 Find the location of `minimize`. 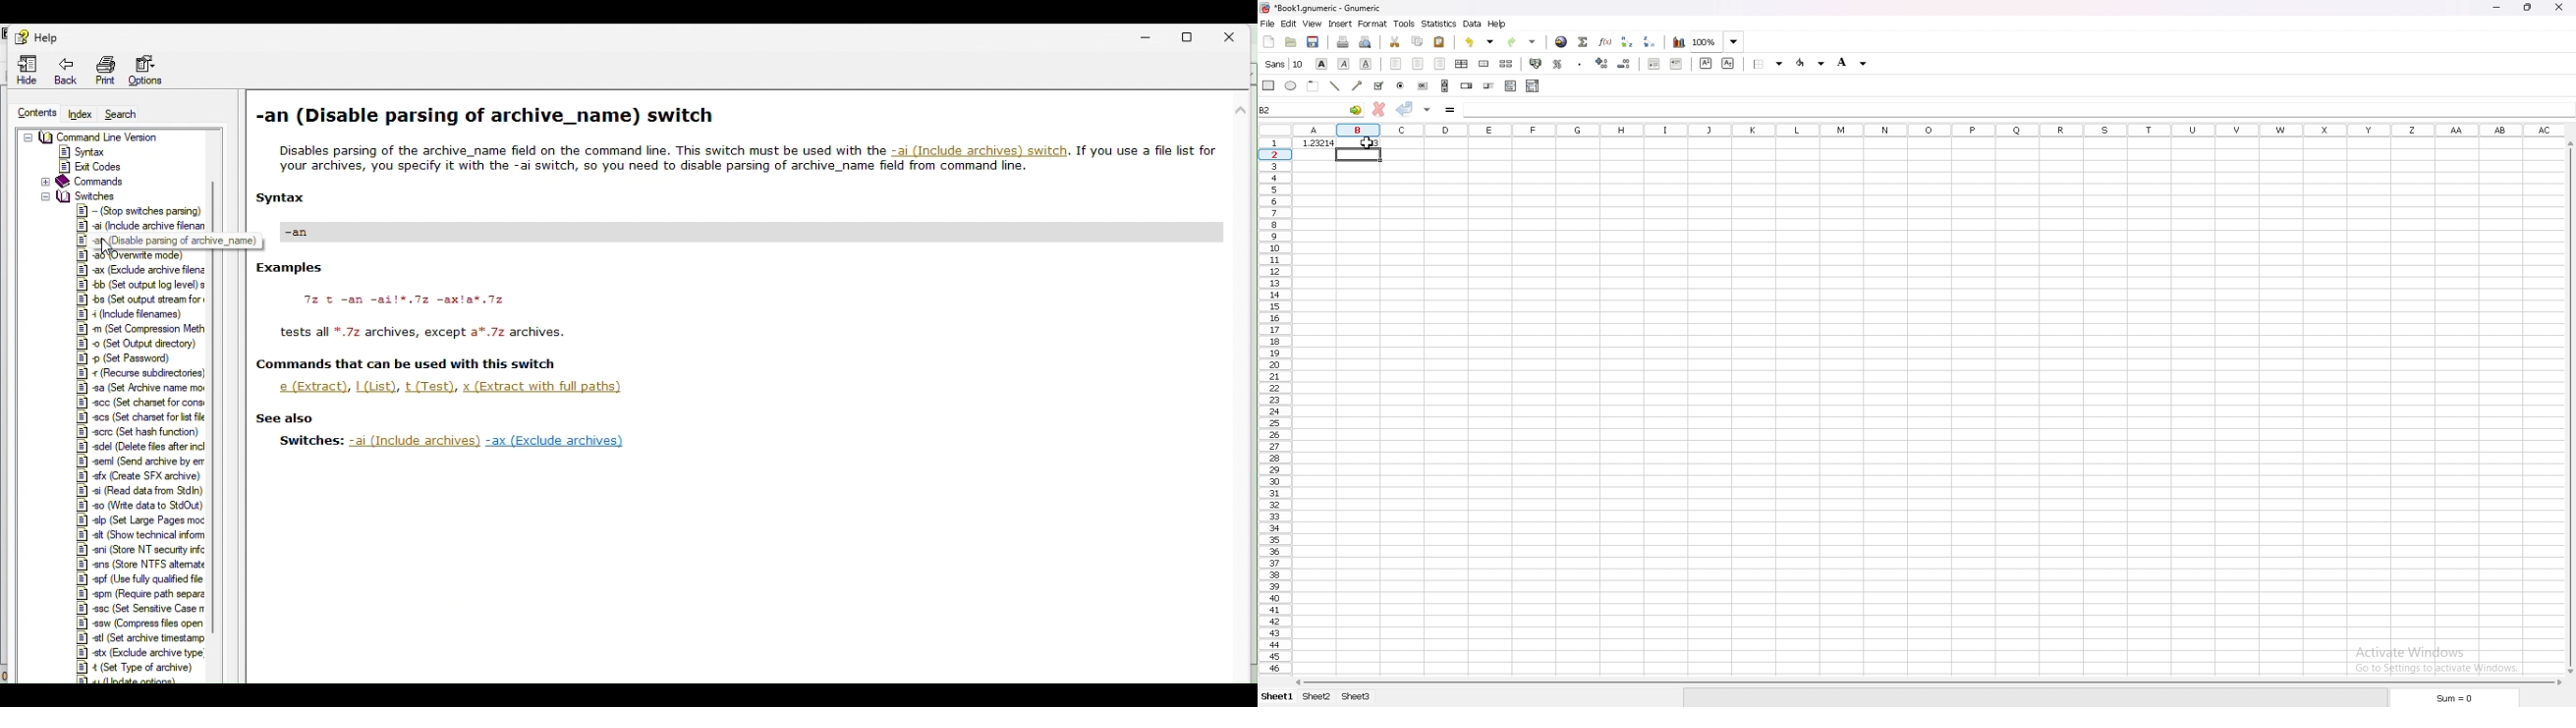

minimize is located at coordinates (2498, 6).